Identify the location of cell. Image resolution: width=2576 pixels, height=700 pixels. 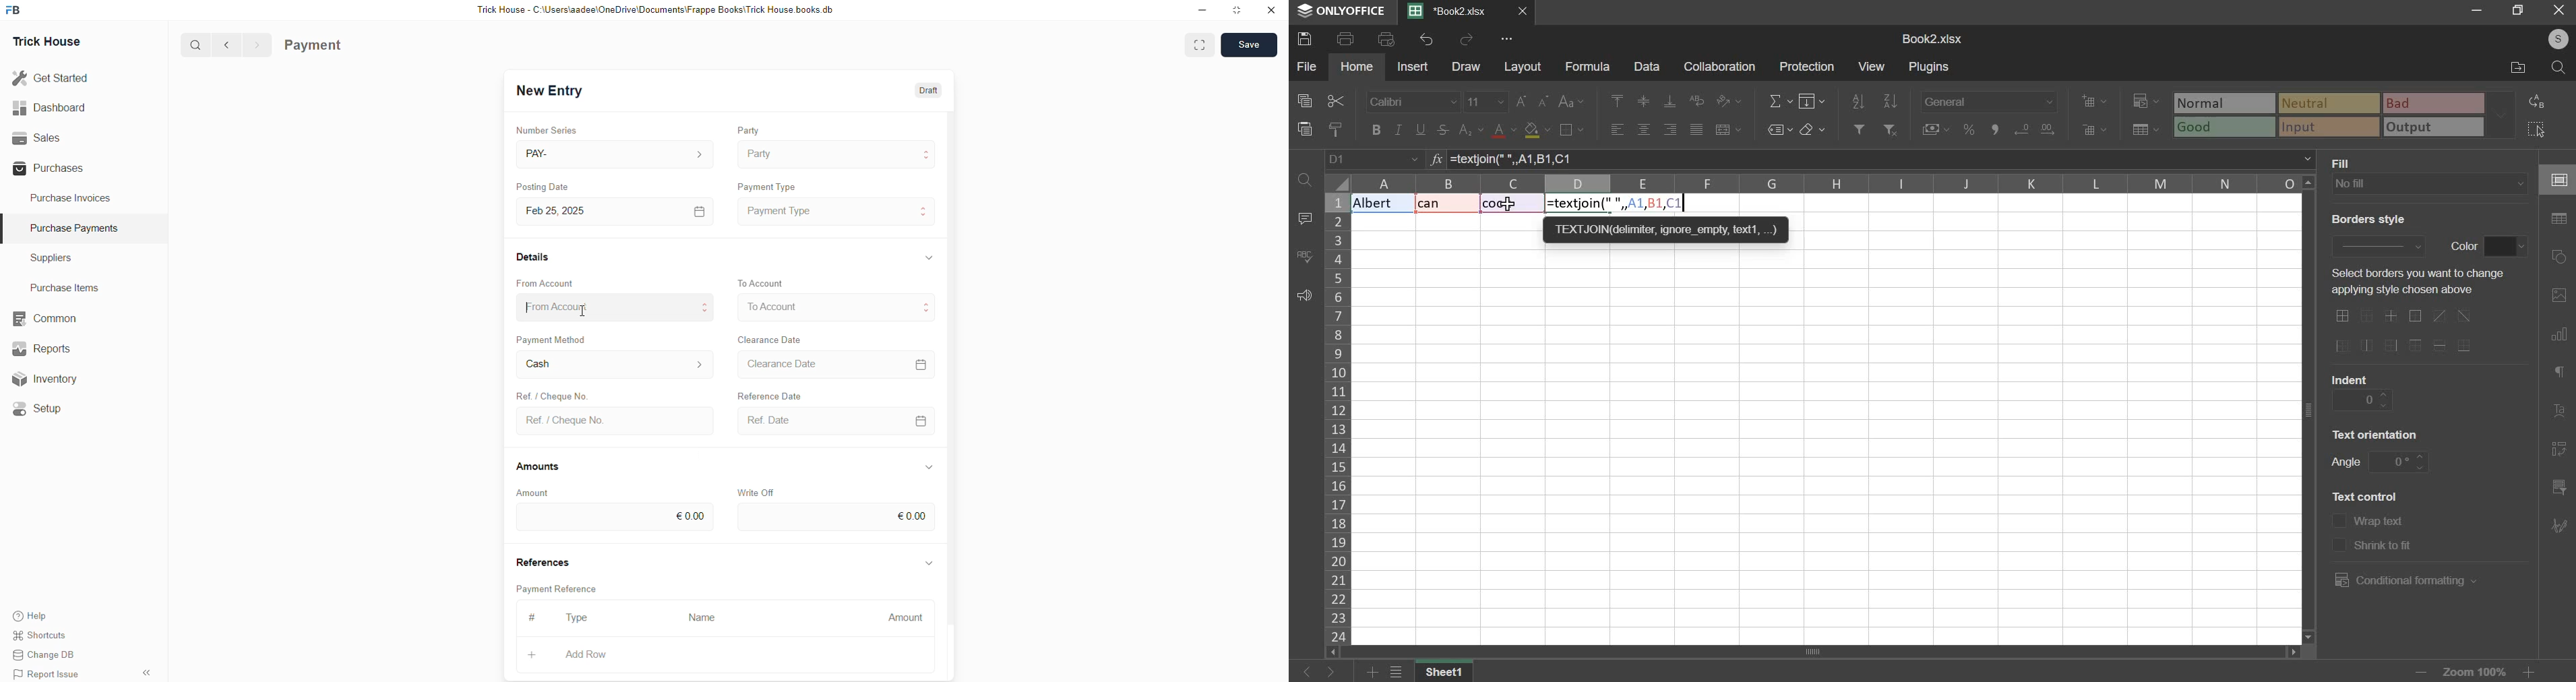
(2557, 181).